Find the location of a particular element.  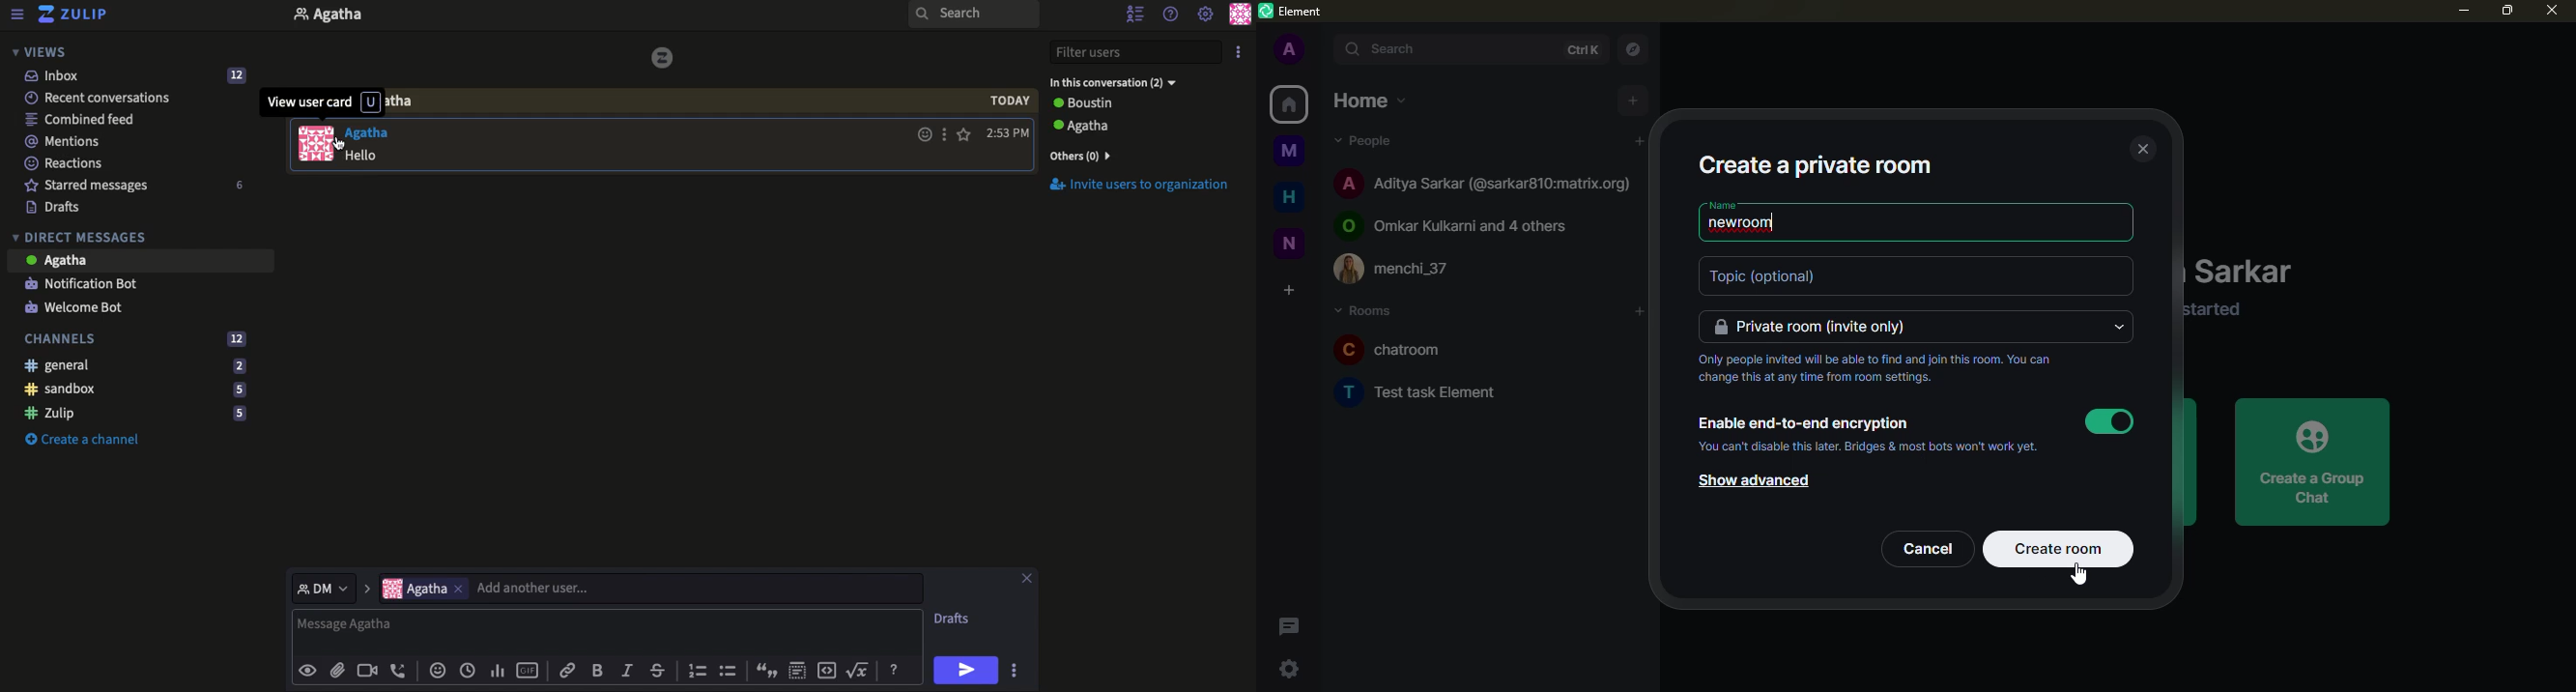

search is located at coordinates (1396, 49).